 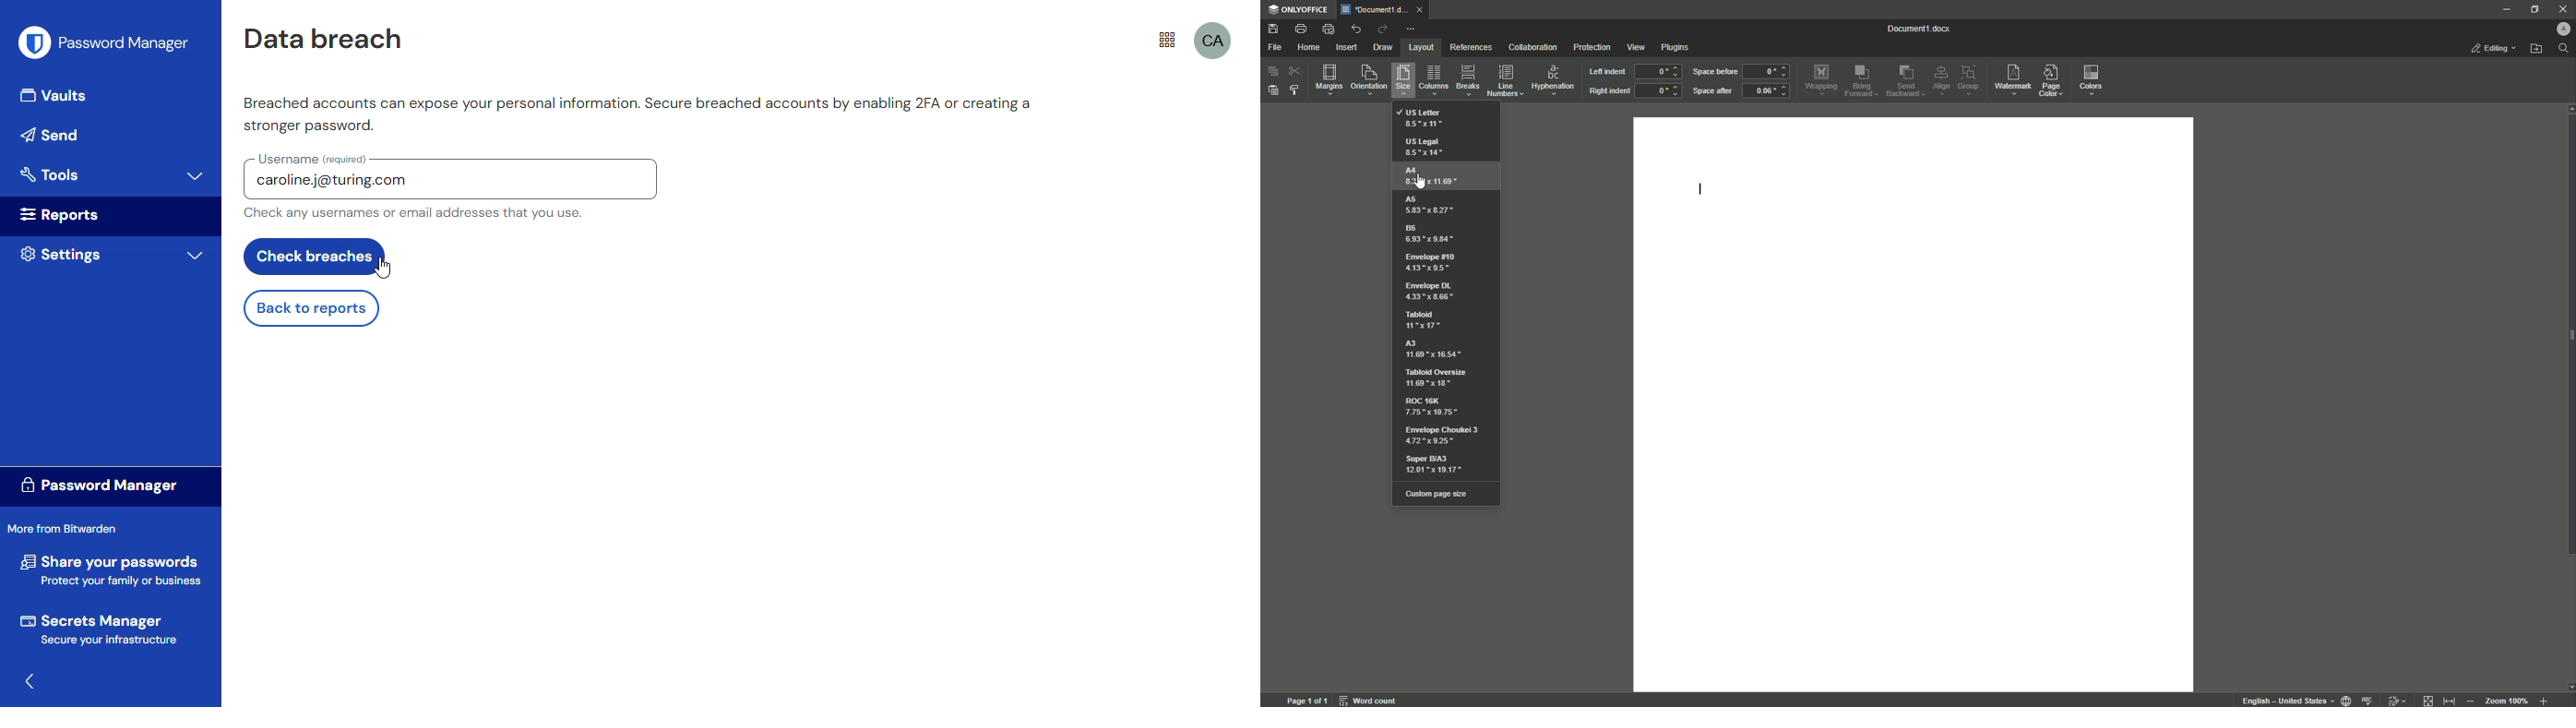 What do you see at coordinates (112, 567) in the screenshot?
I see `share your passwords protect your family or business` at bounding box center [112, 567].